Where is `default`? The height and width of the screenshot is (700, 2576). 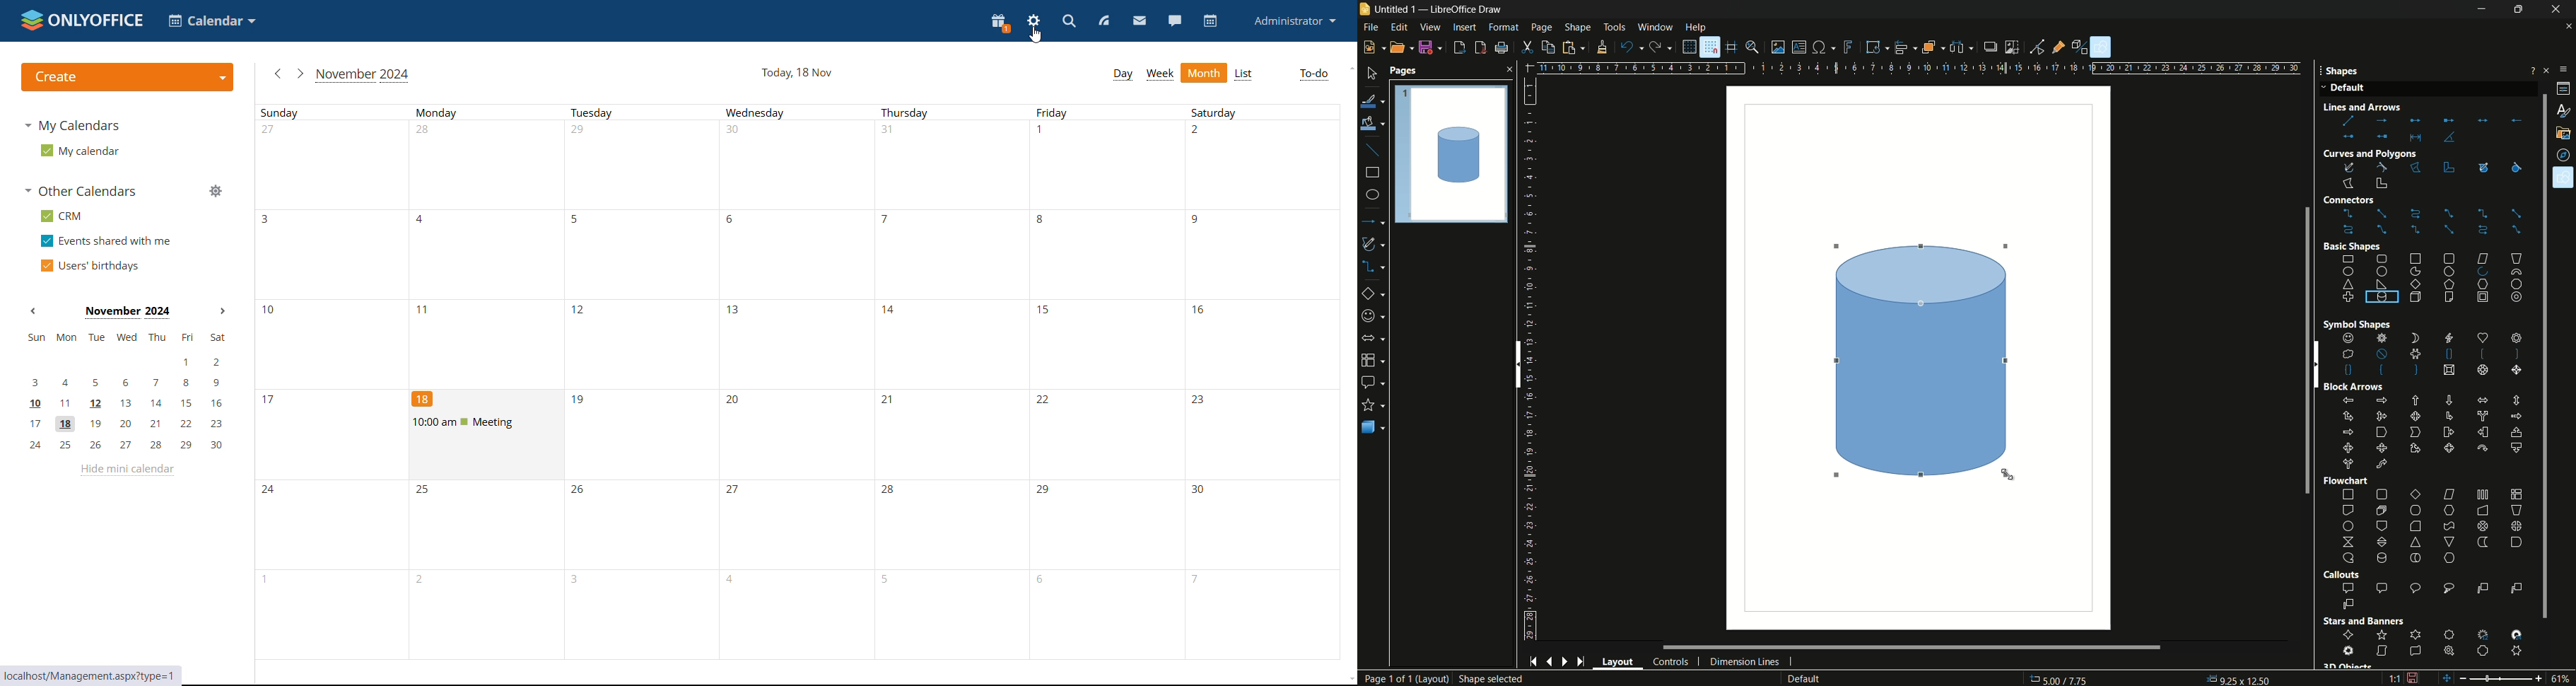
default is located at coordinates (1821, 678).